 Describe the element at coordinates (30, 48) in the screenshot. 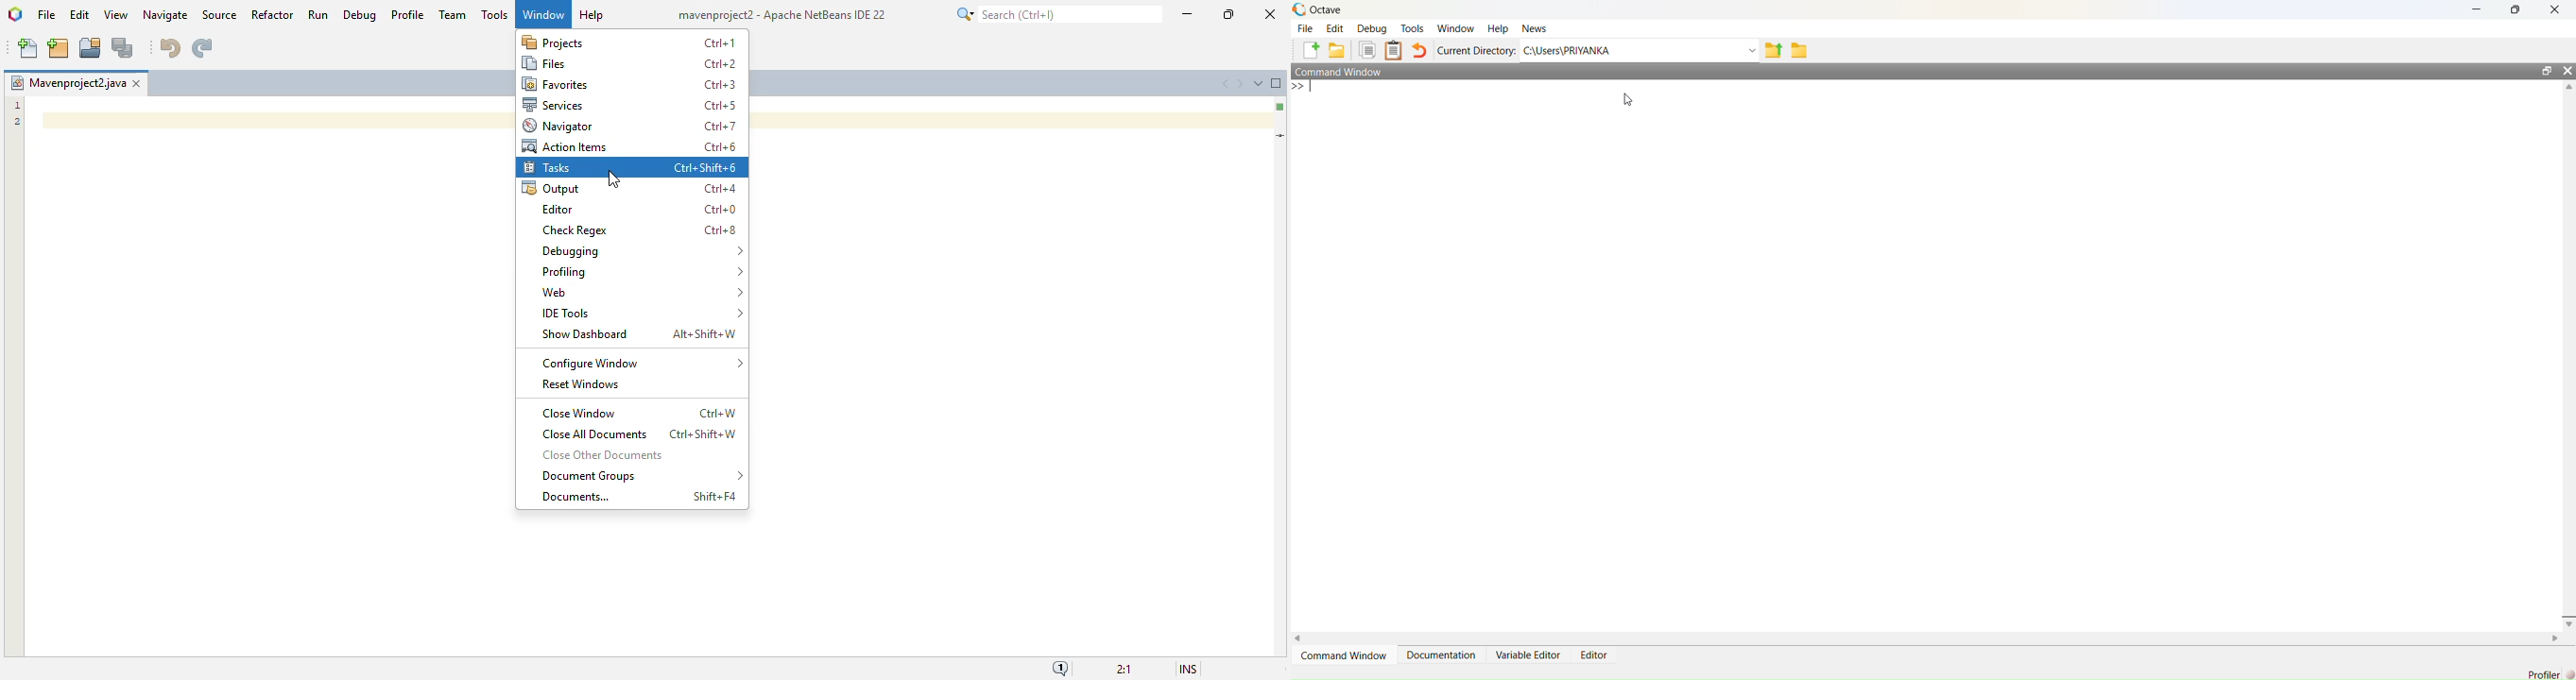

I see `new file` at that location.